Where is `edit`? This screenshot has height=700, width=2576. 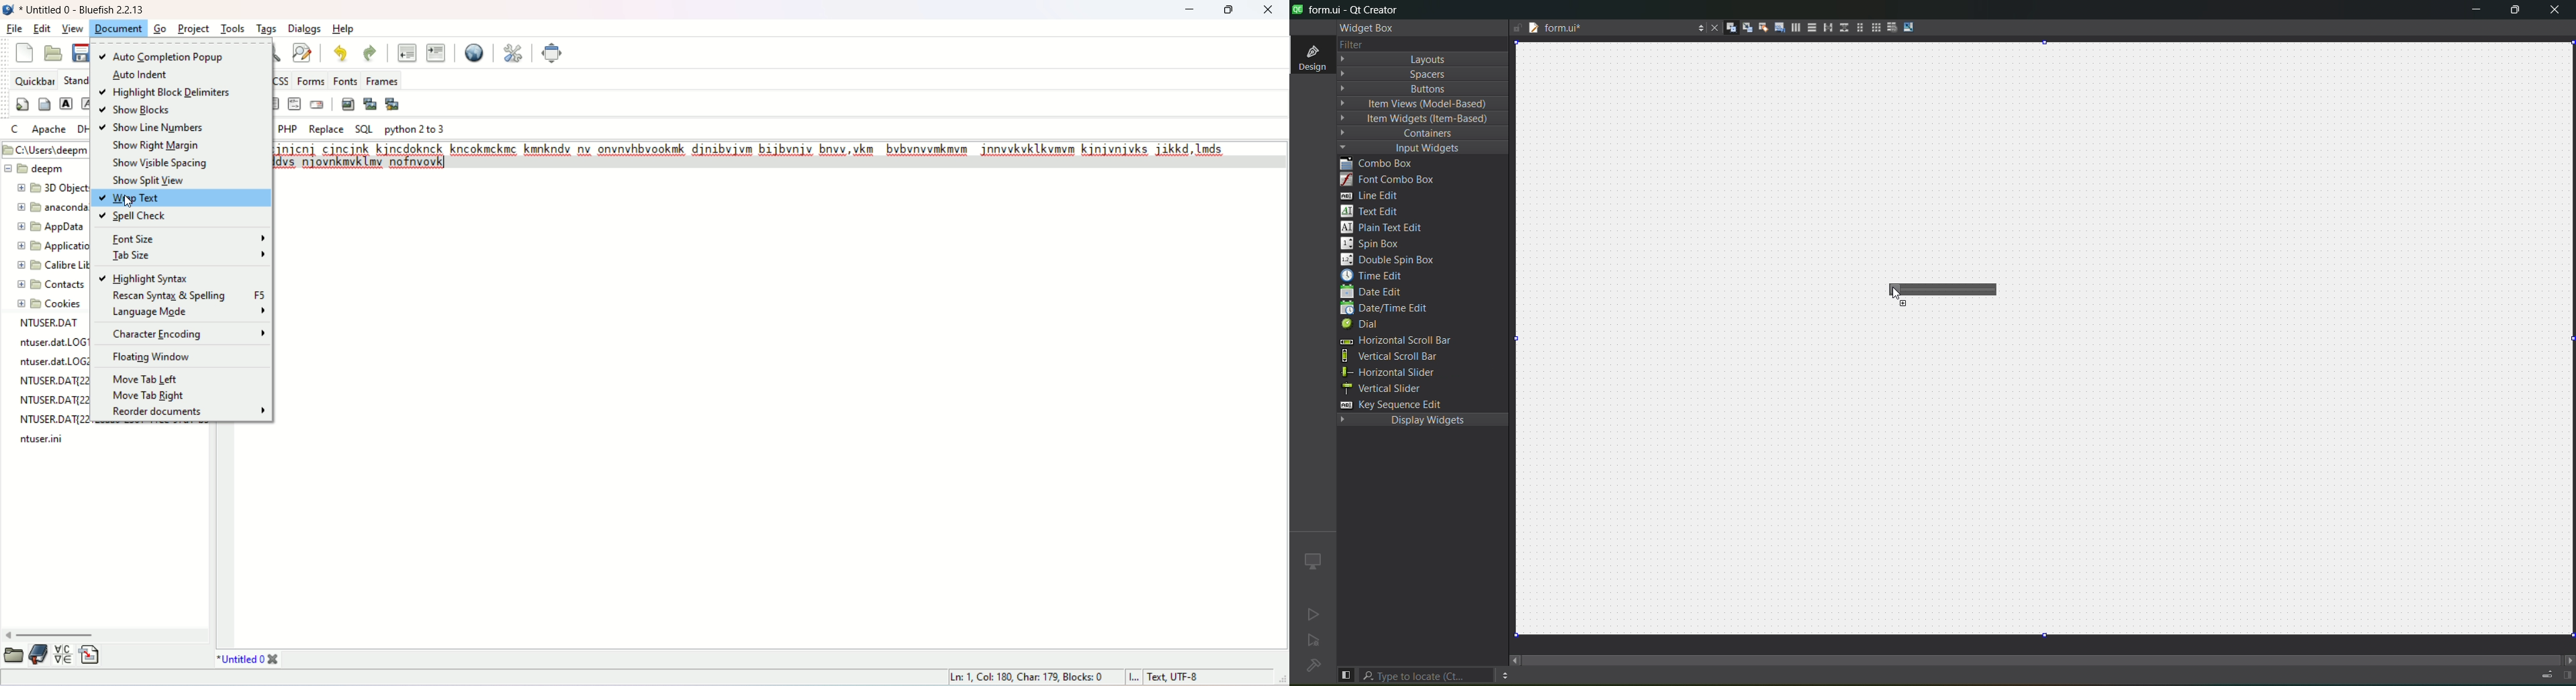 edit is located at coordinates (40, 28).